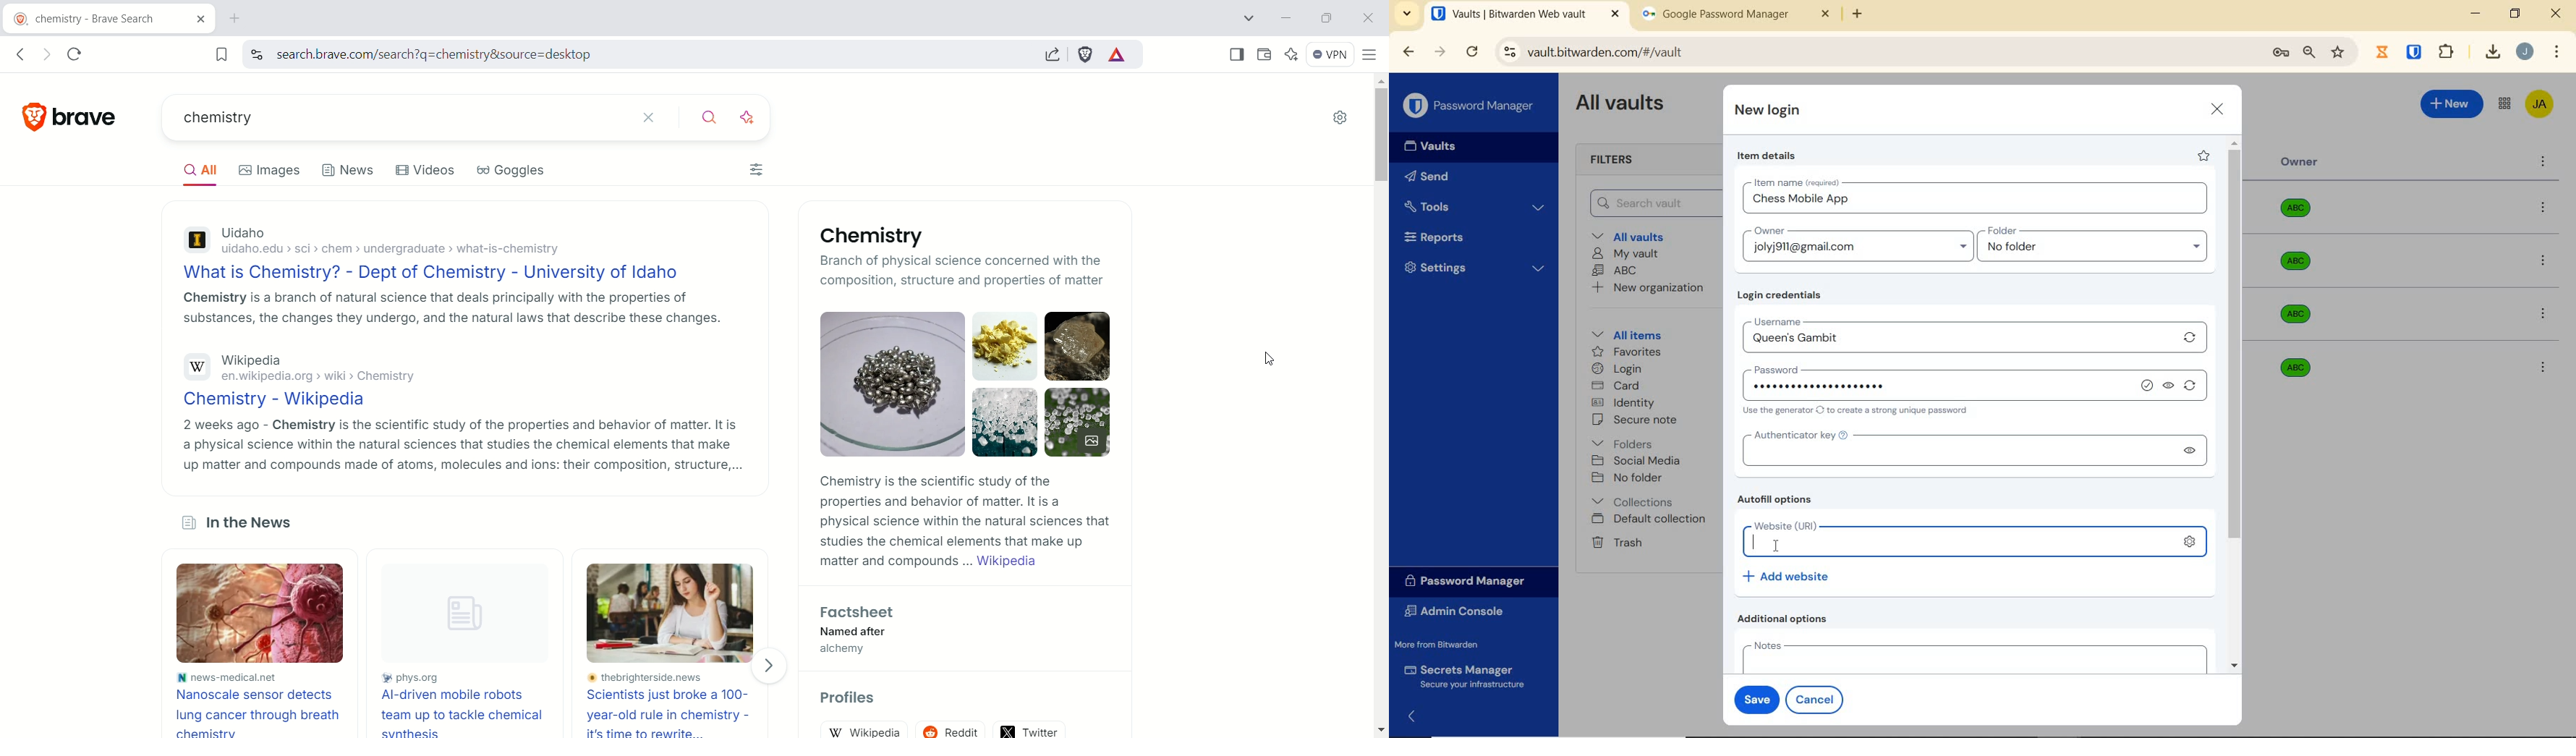 Image resolution: width=2576 pixels, height=756 pixels. Describe the element at coordinates (2202, 156) in the screenshot. I see `favorite` at that location.